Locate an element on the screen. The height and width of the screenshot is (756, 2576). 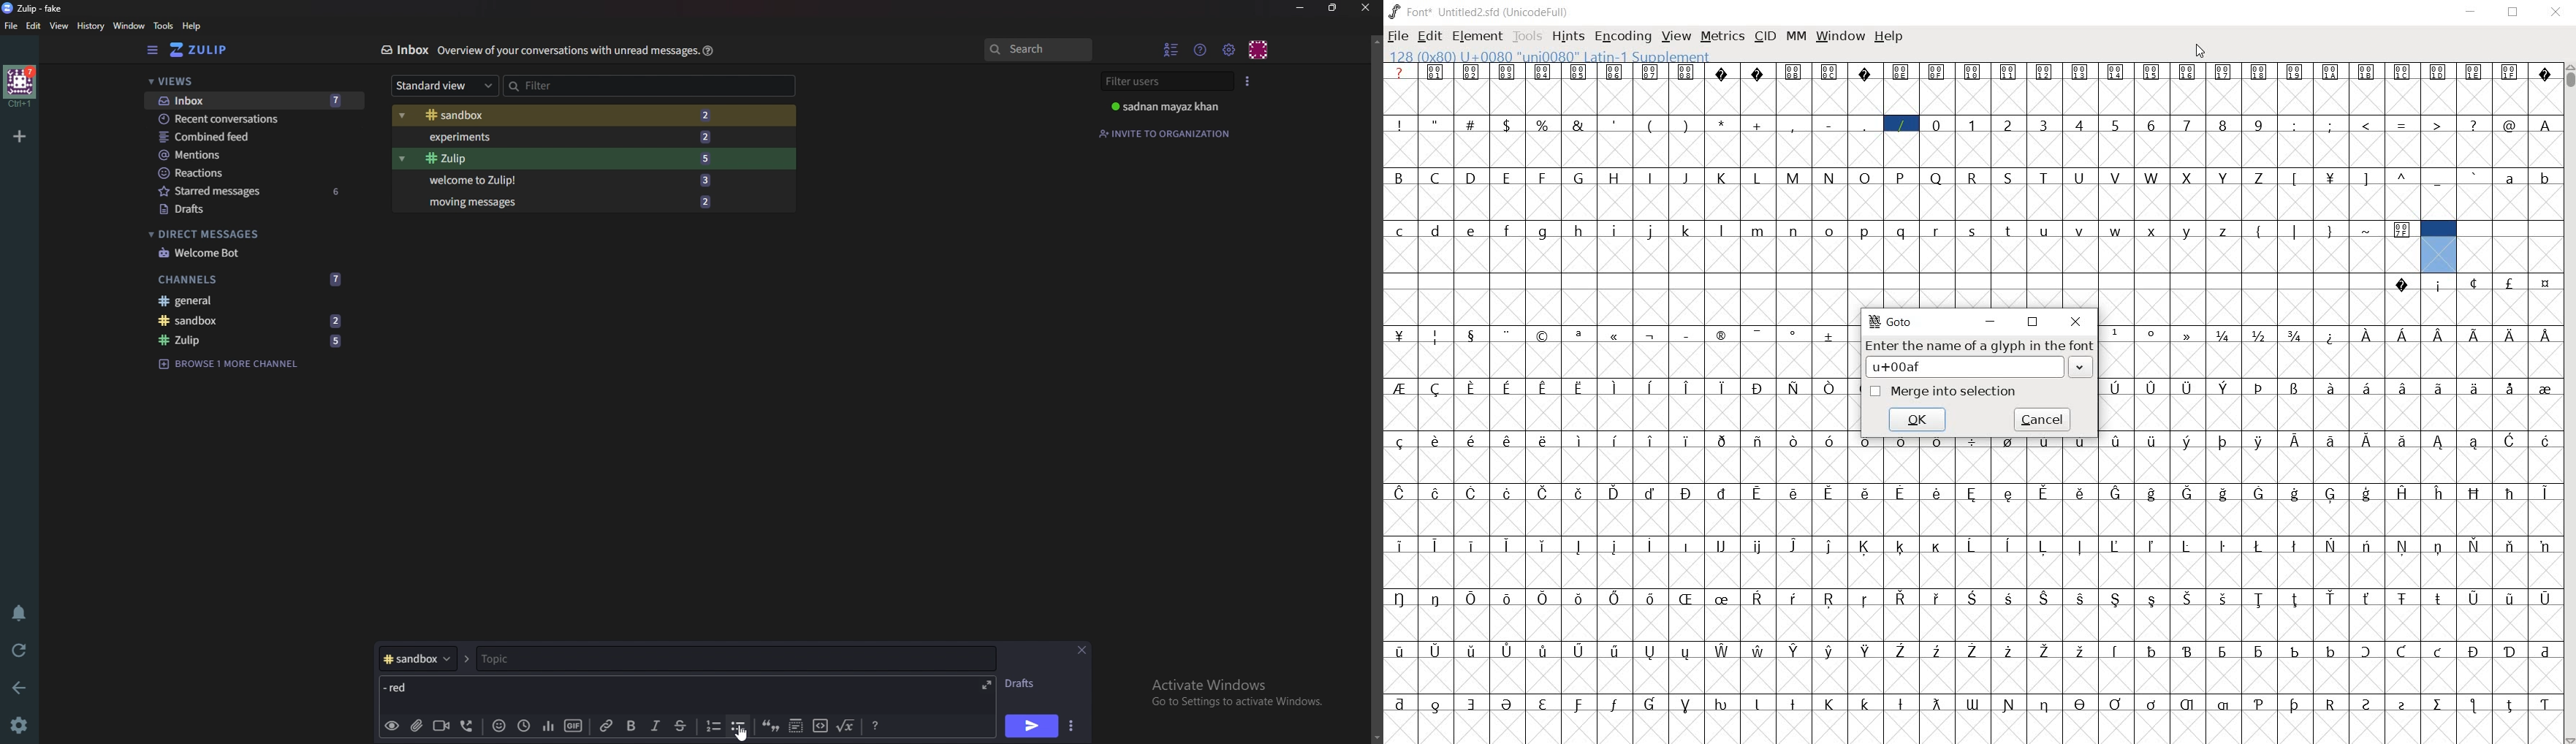
Symbol is located at coordinates (1437, 336).